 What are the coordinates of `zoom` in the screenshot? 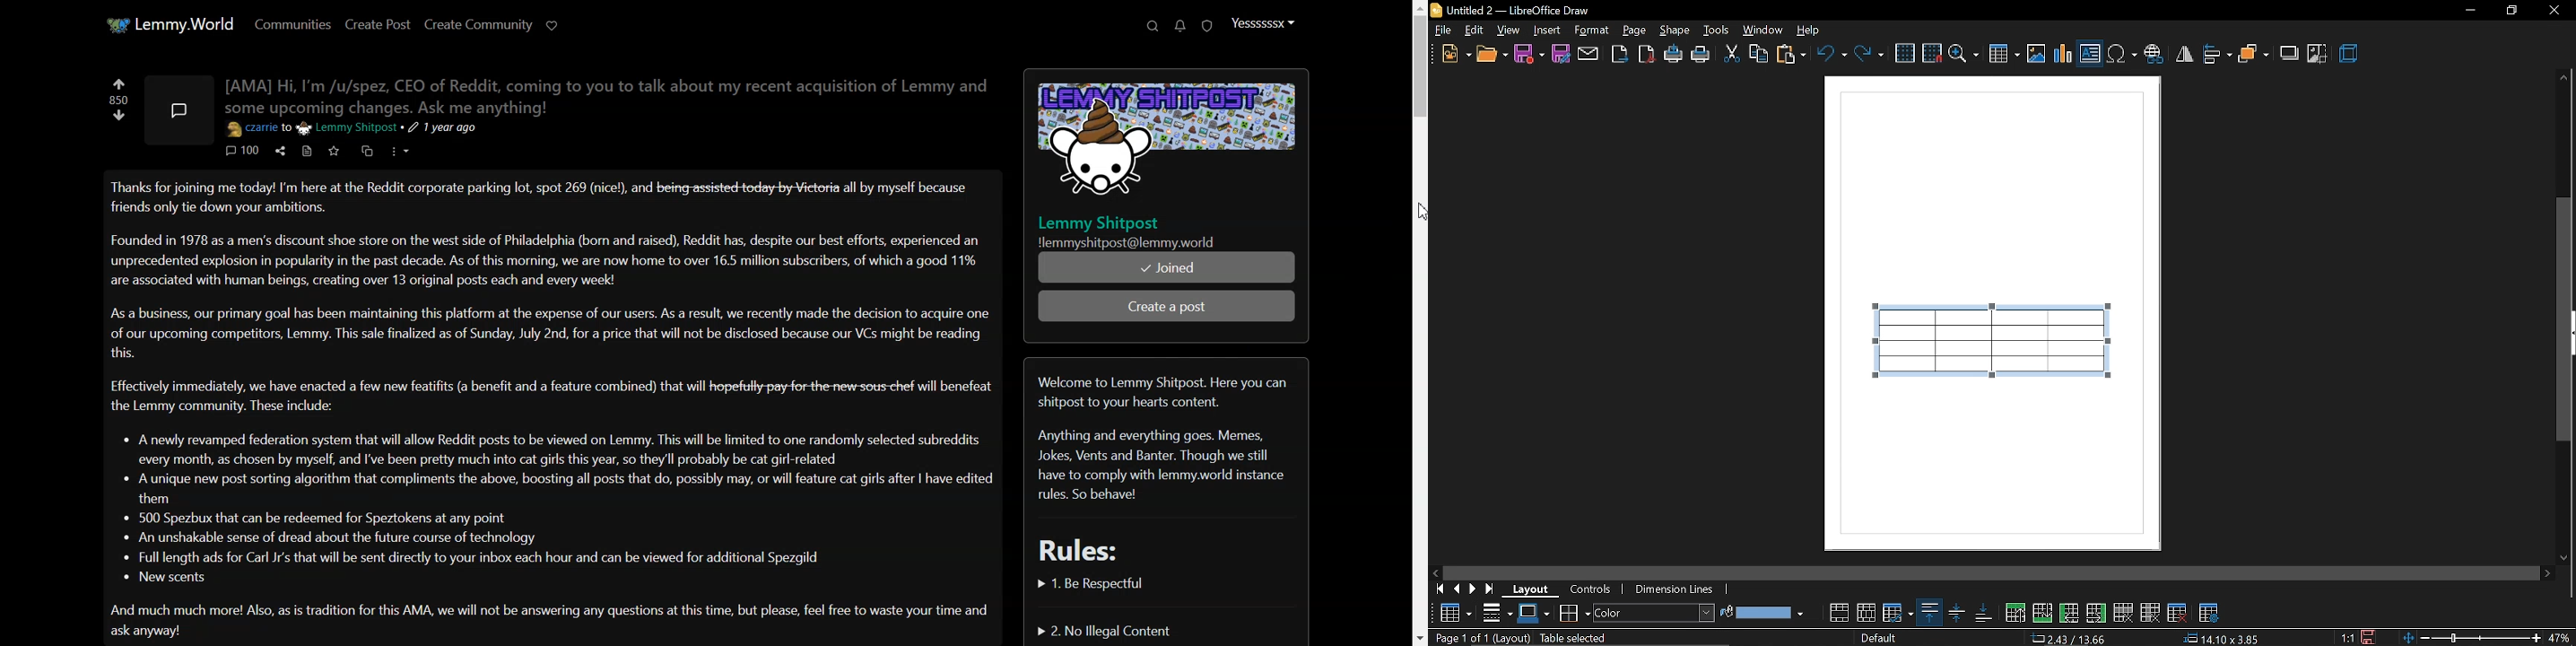 It's located at (1964, 54).